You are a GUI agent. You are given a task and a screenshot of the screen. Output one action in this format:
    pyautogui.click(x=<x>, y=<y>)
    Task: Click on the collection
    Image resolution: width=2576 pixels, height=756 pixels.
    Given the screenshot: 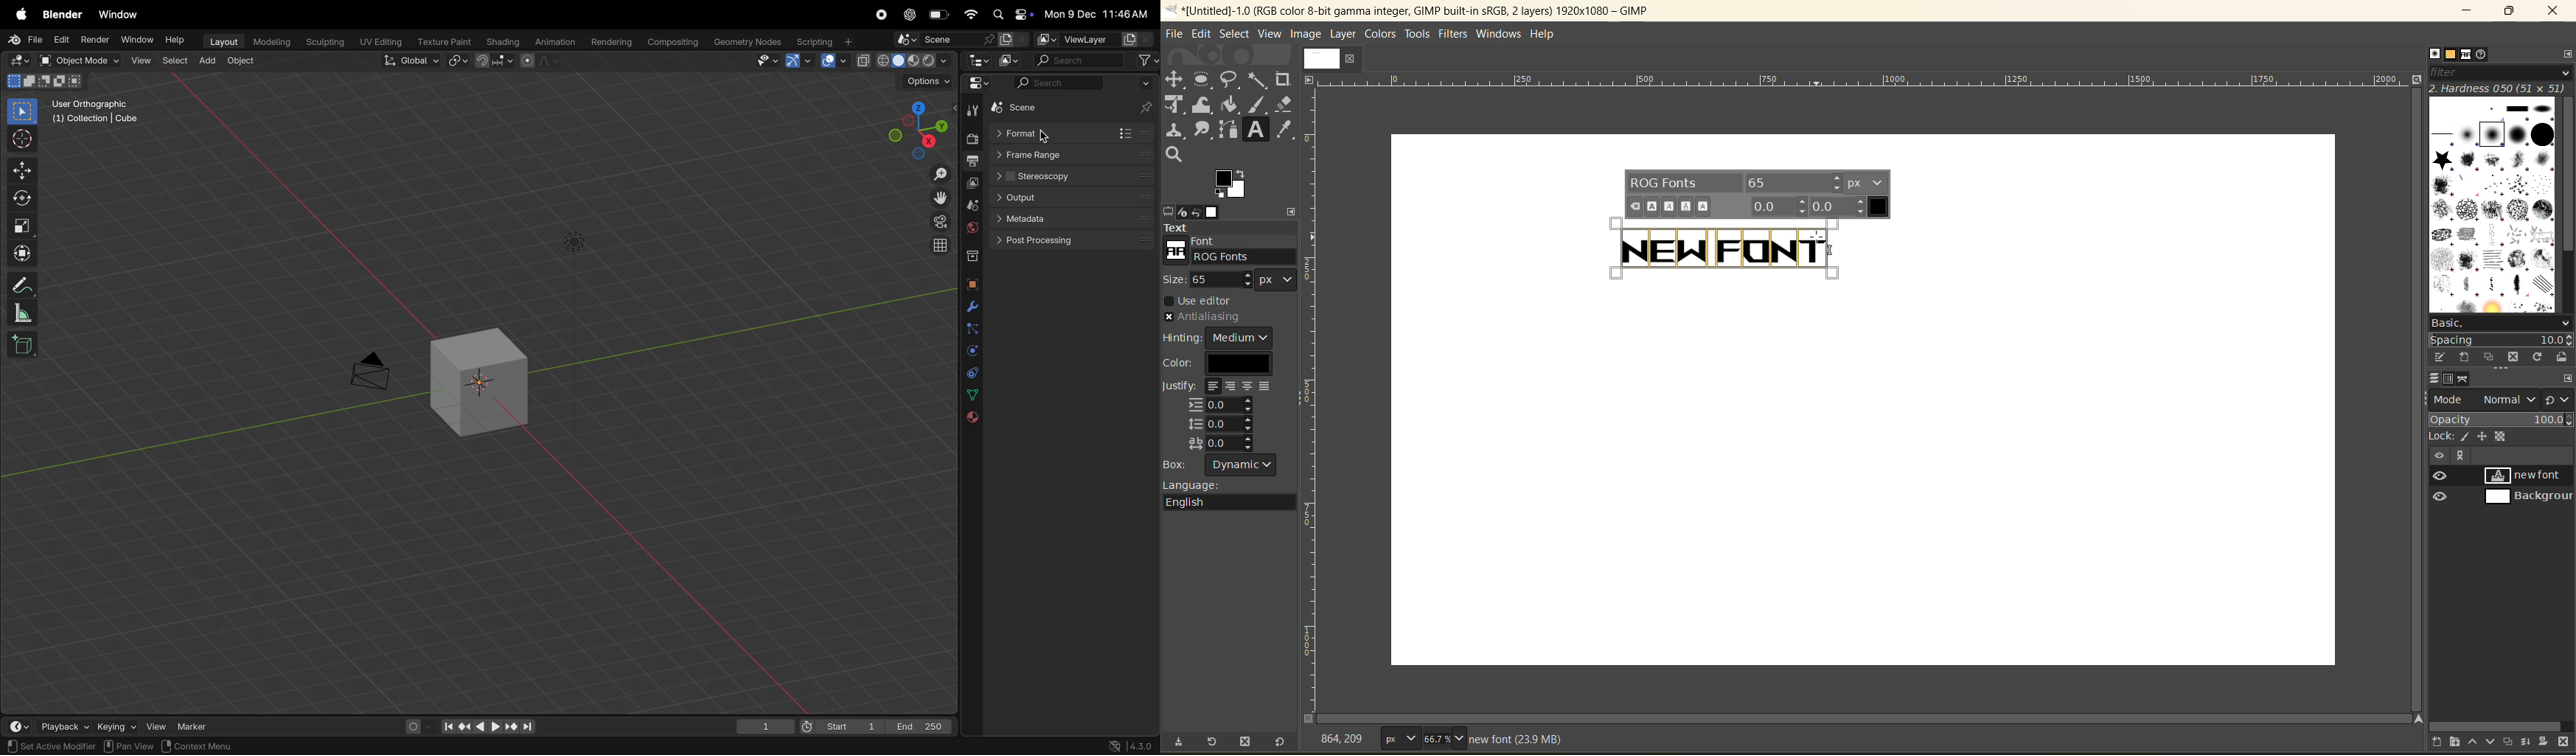 What is the action you would take?
    pyautogui.click(x=973, y=258)
    